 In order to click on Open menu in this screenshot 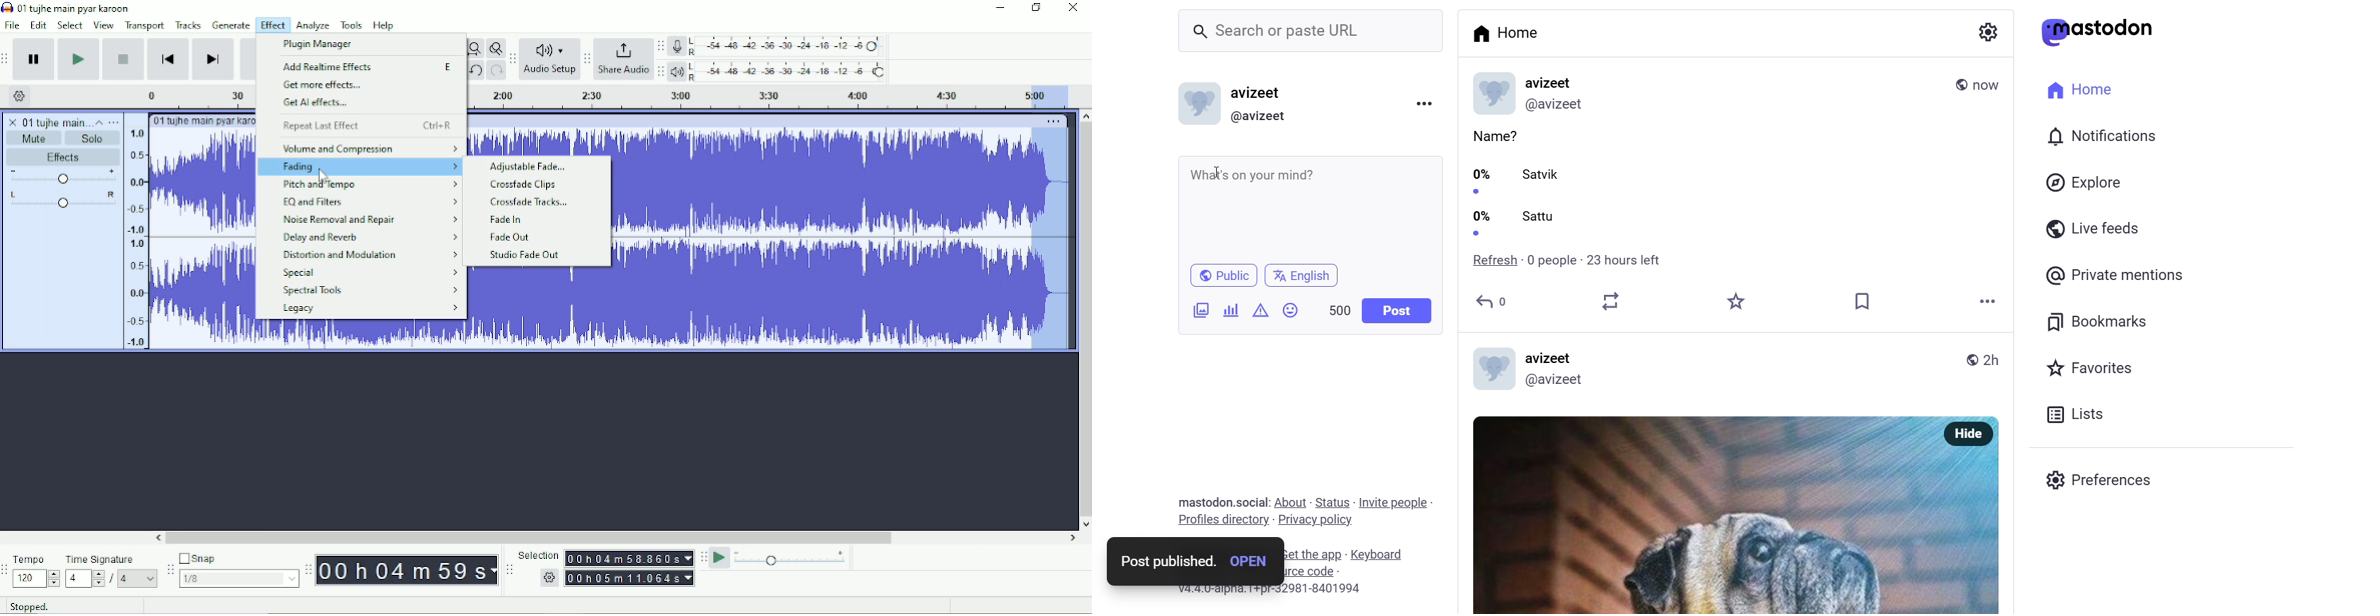, I will do `click(115, 122)`.